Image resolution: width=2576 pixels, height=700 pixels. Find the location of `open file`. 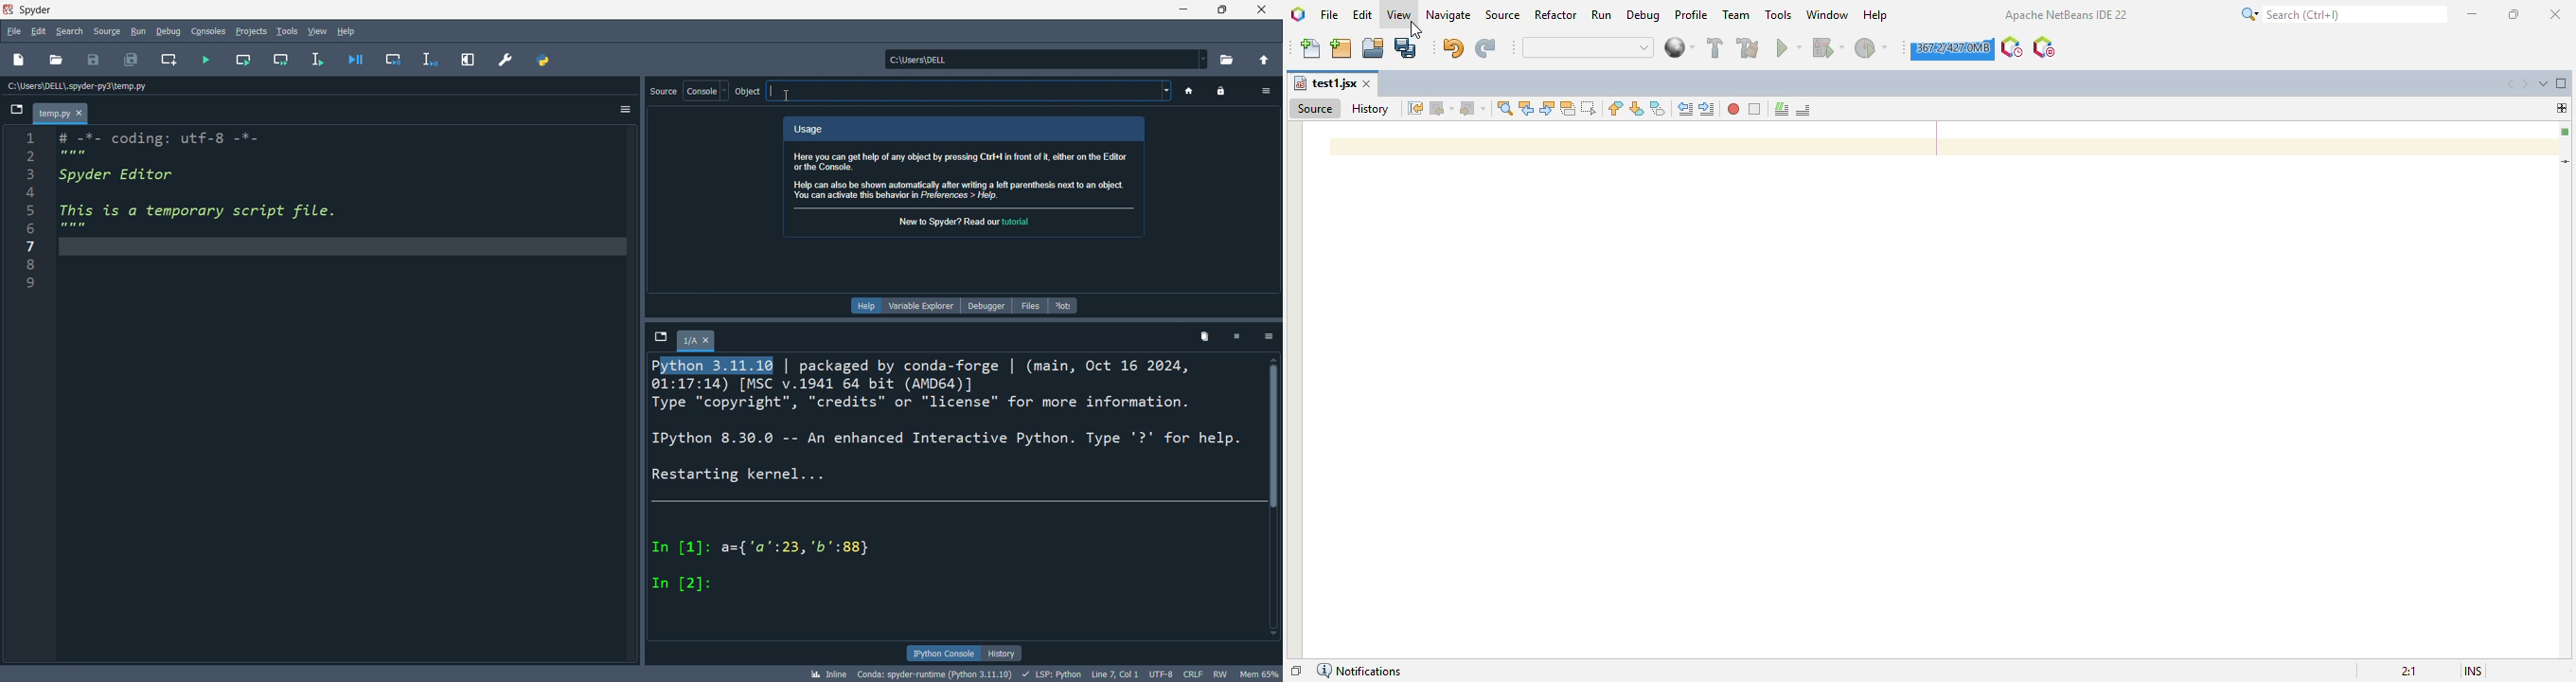

open file is located at coordinates (62, 60).